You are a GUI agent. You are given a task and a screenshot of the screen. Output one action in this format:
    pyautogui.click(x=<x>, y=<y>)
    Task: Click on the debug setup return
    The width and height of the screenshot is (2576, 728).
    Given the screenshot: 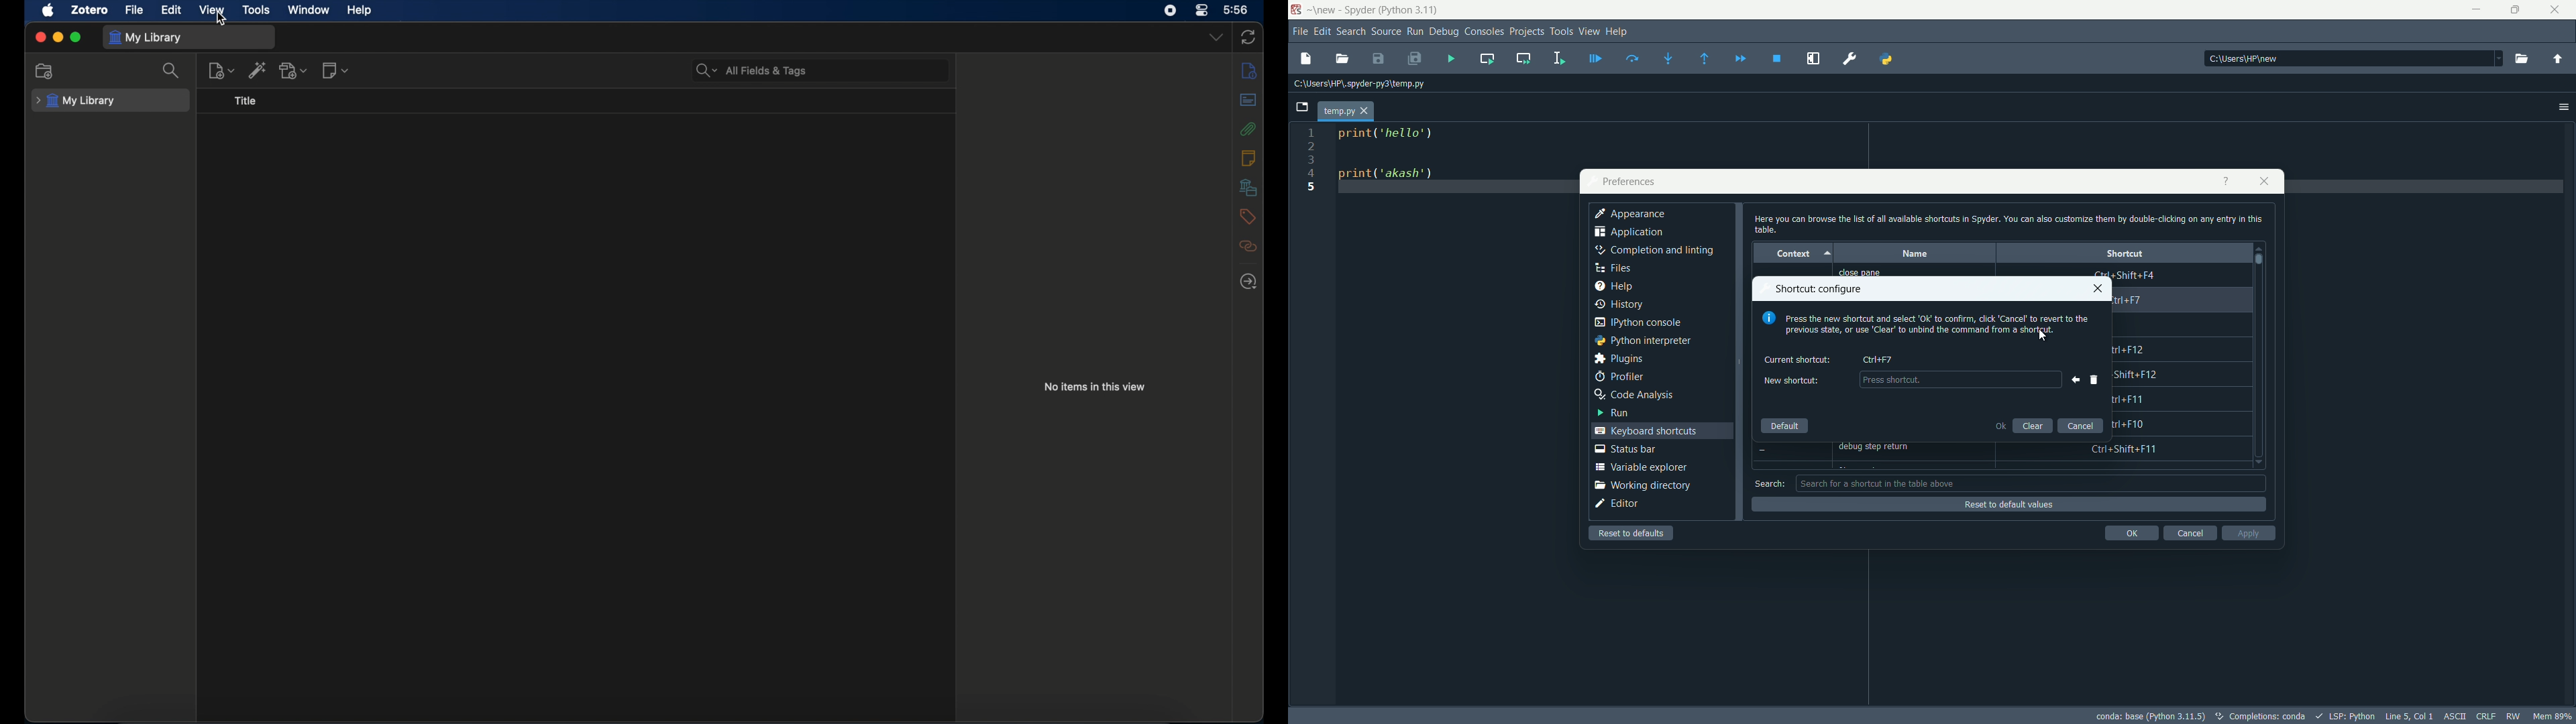 What is the action you would take?
    pyautogui.click(x=1880, y=448)
    